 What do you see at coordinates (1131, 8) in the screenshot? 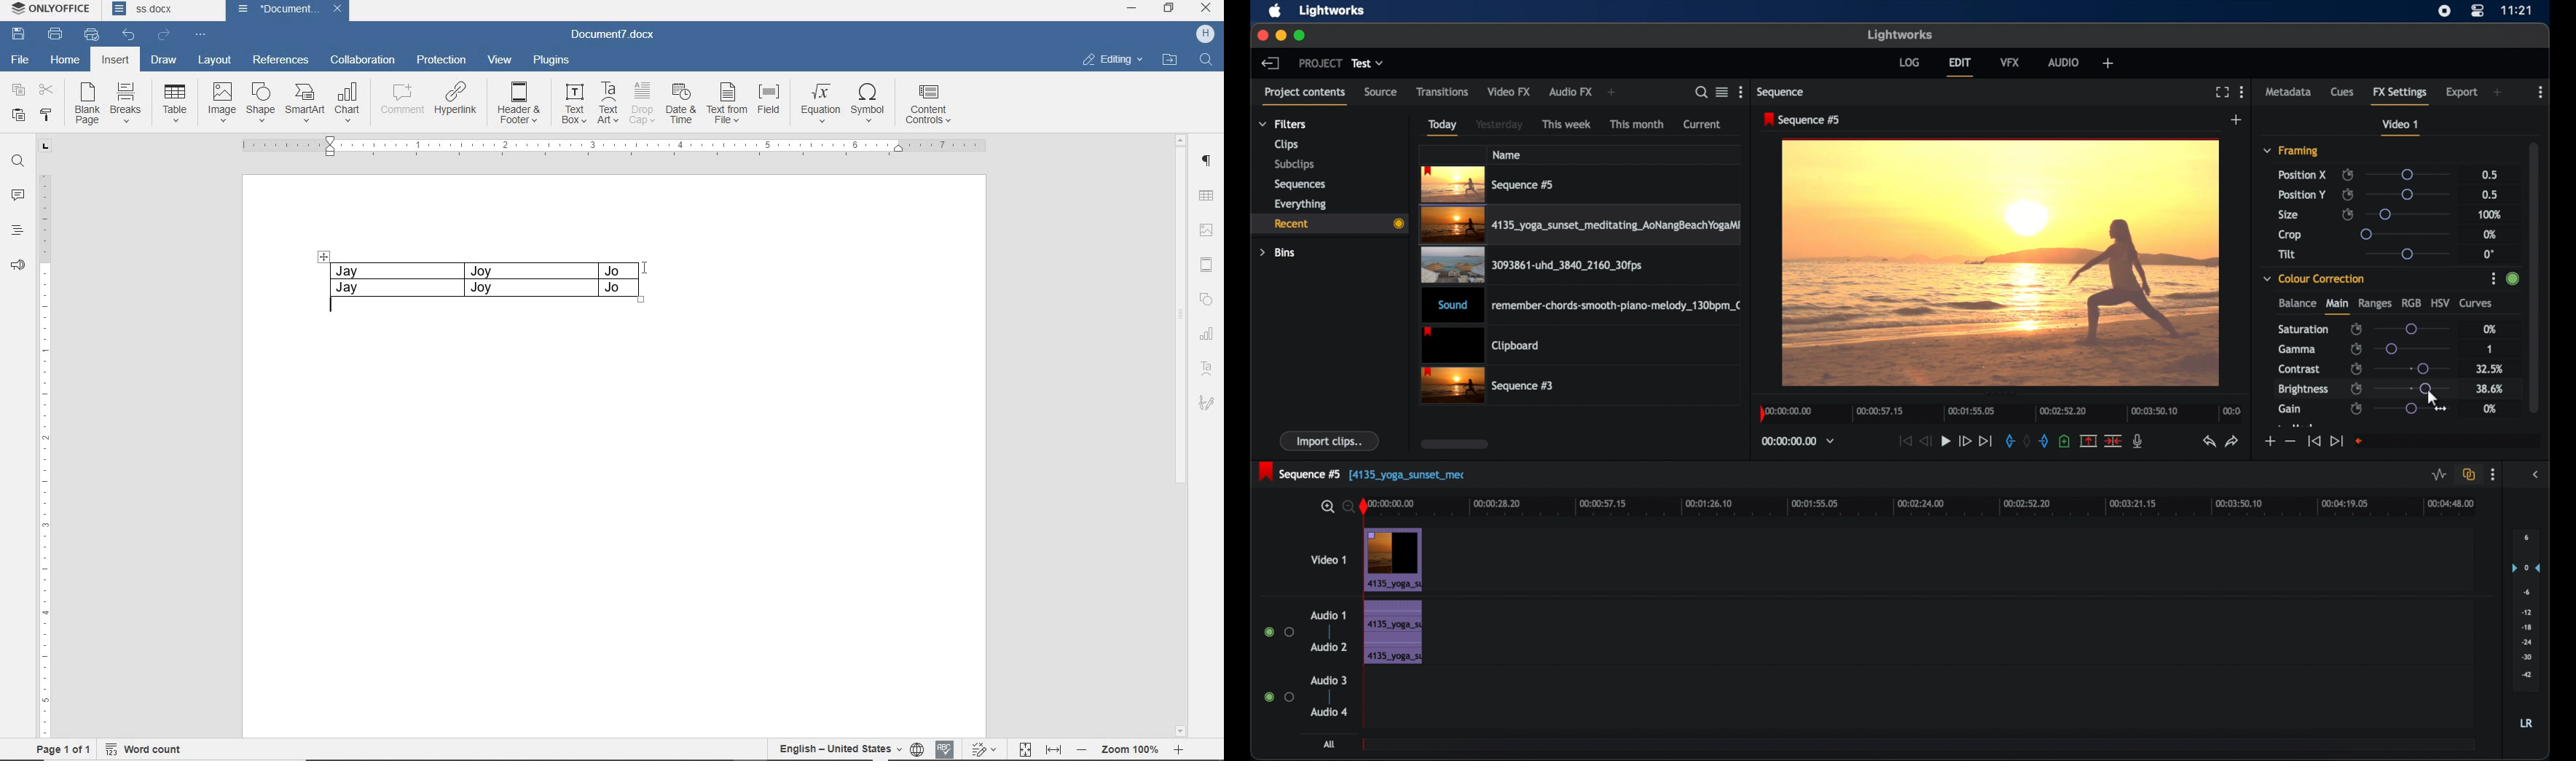
I see `MINIMIZE` at bounding box center [1131, 8].